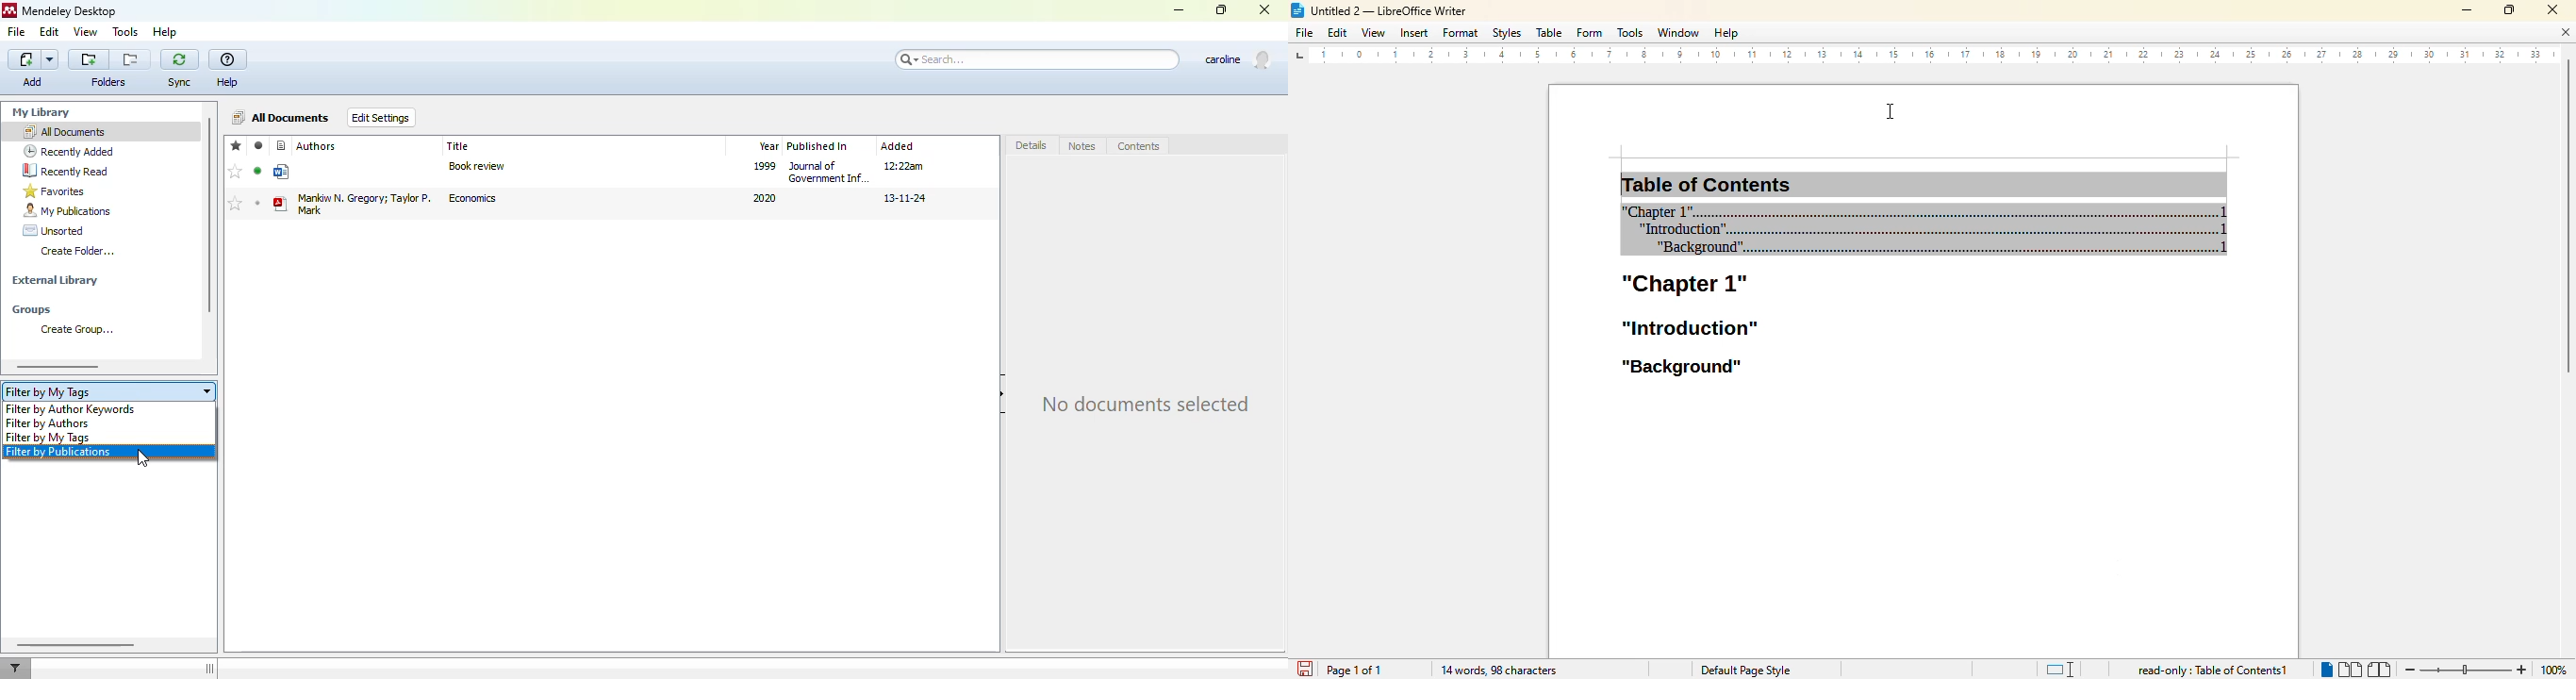 The height and width of the screenshot is (700, 2576). Describe the element at coordinates (73, 329) in the screenshot. I see `create group` at that location.